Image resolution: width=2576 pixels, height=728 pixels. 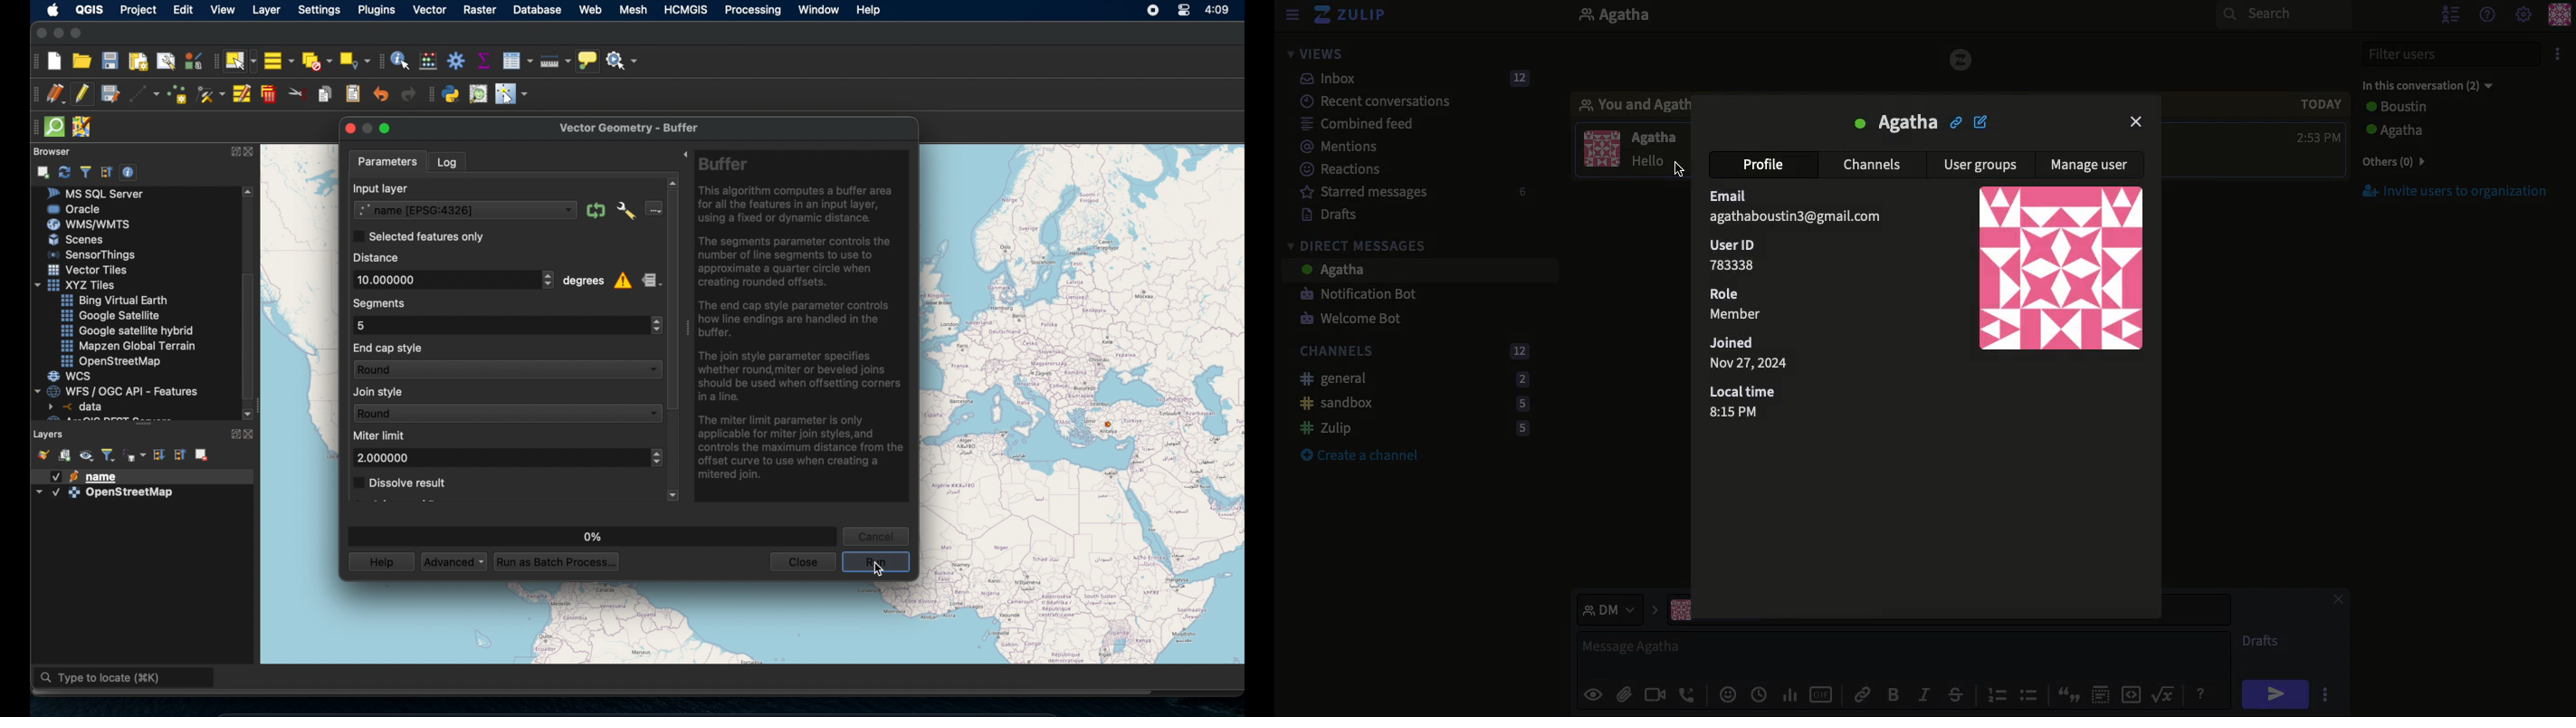 What do you see at coordinates (2427, 85) in the screenshot?
I see `User 2` at bounding box center [2427, 85].